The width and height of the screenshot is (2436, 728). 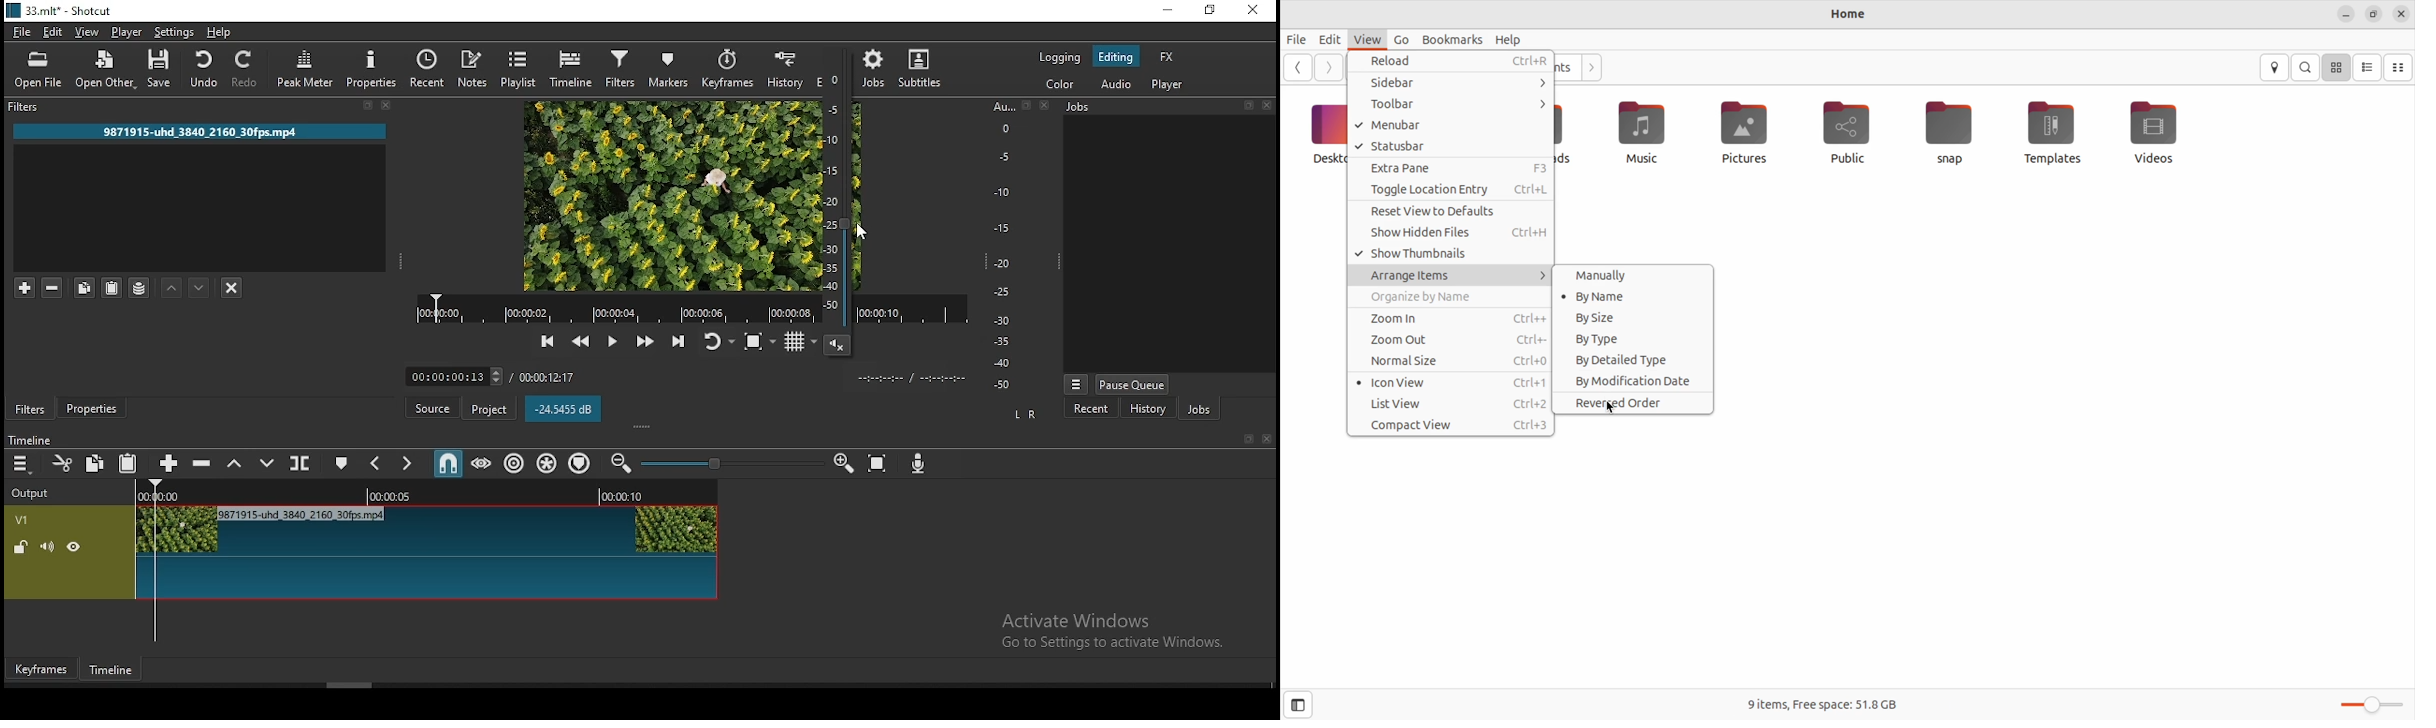 I want to click on edit, so click(x=56, y=31).